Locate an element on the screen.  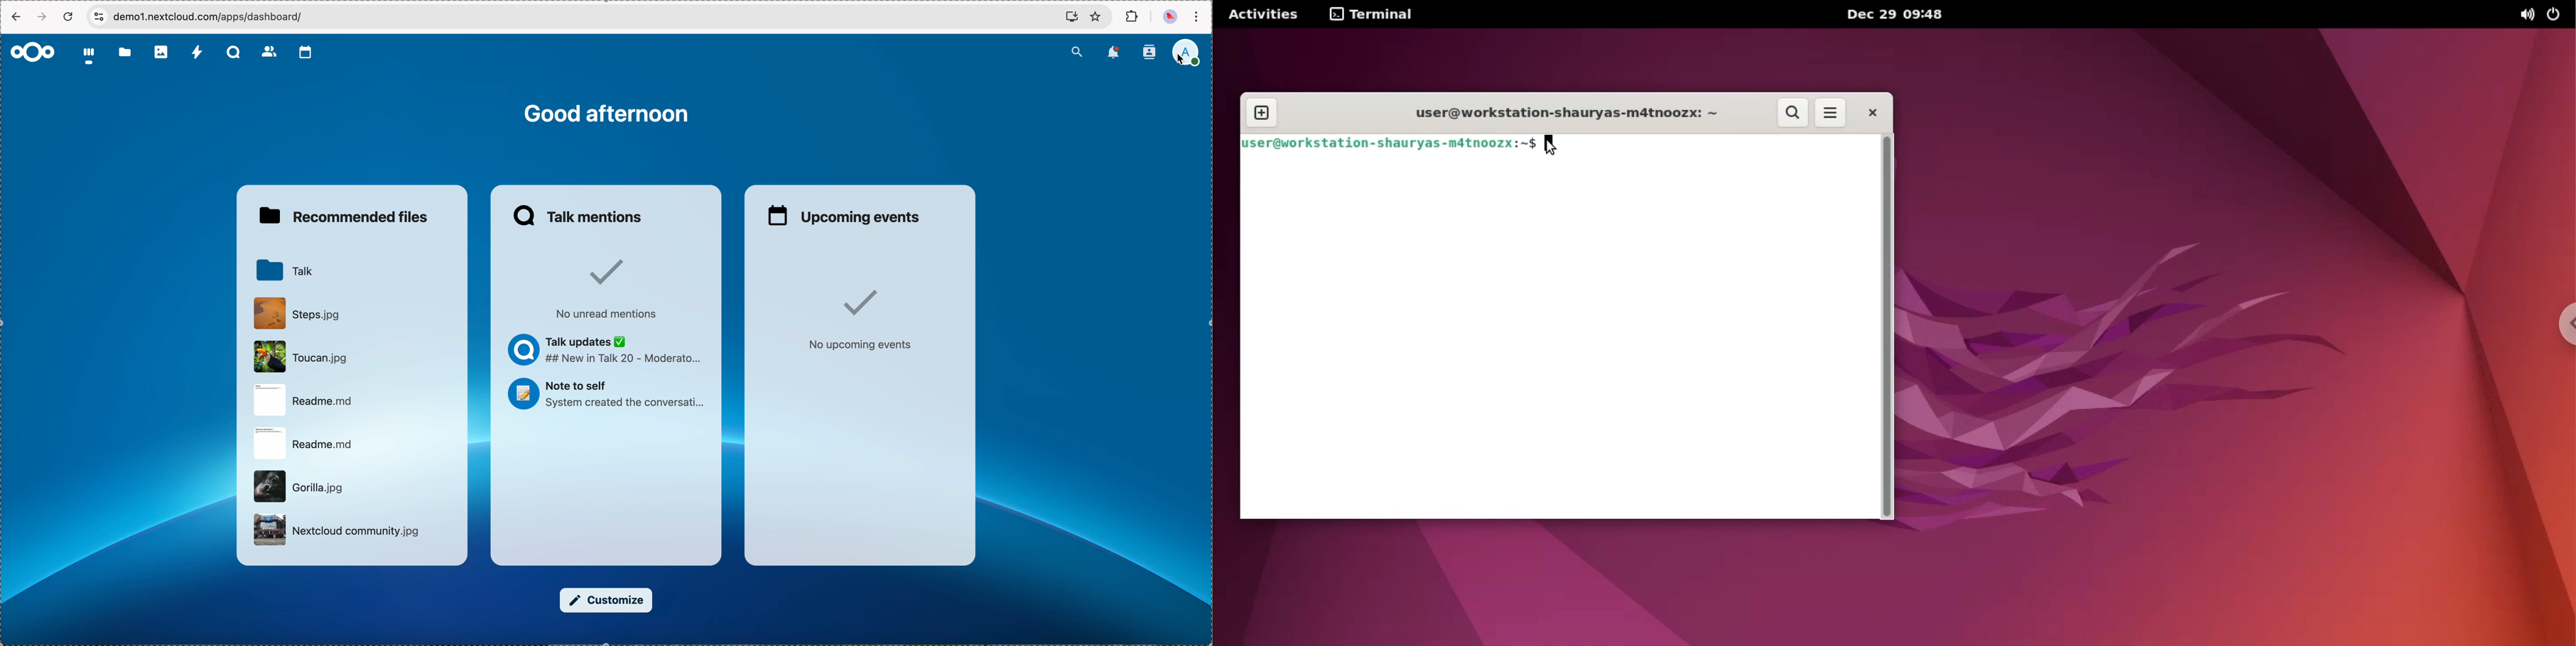
contacts is located at coordinates (269, 53).